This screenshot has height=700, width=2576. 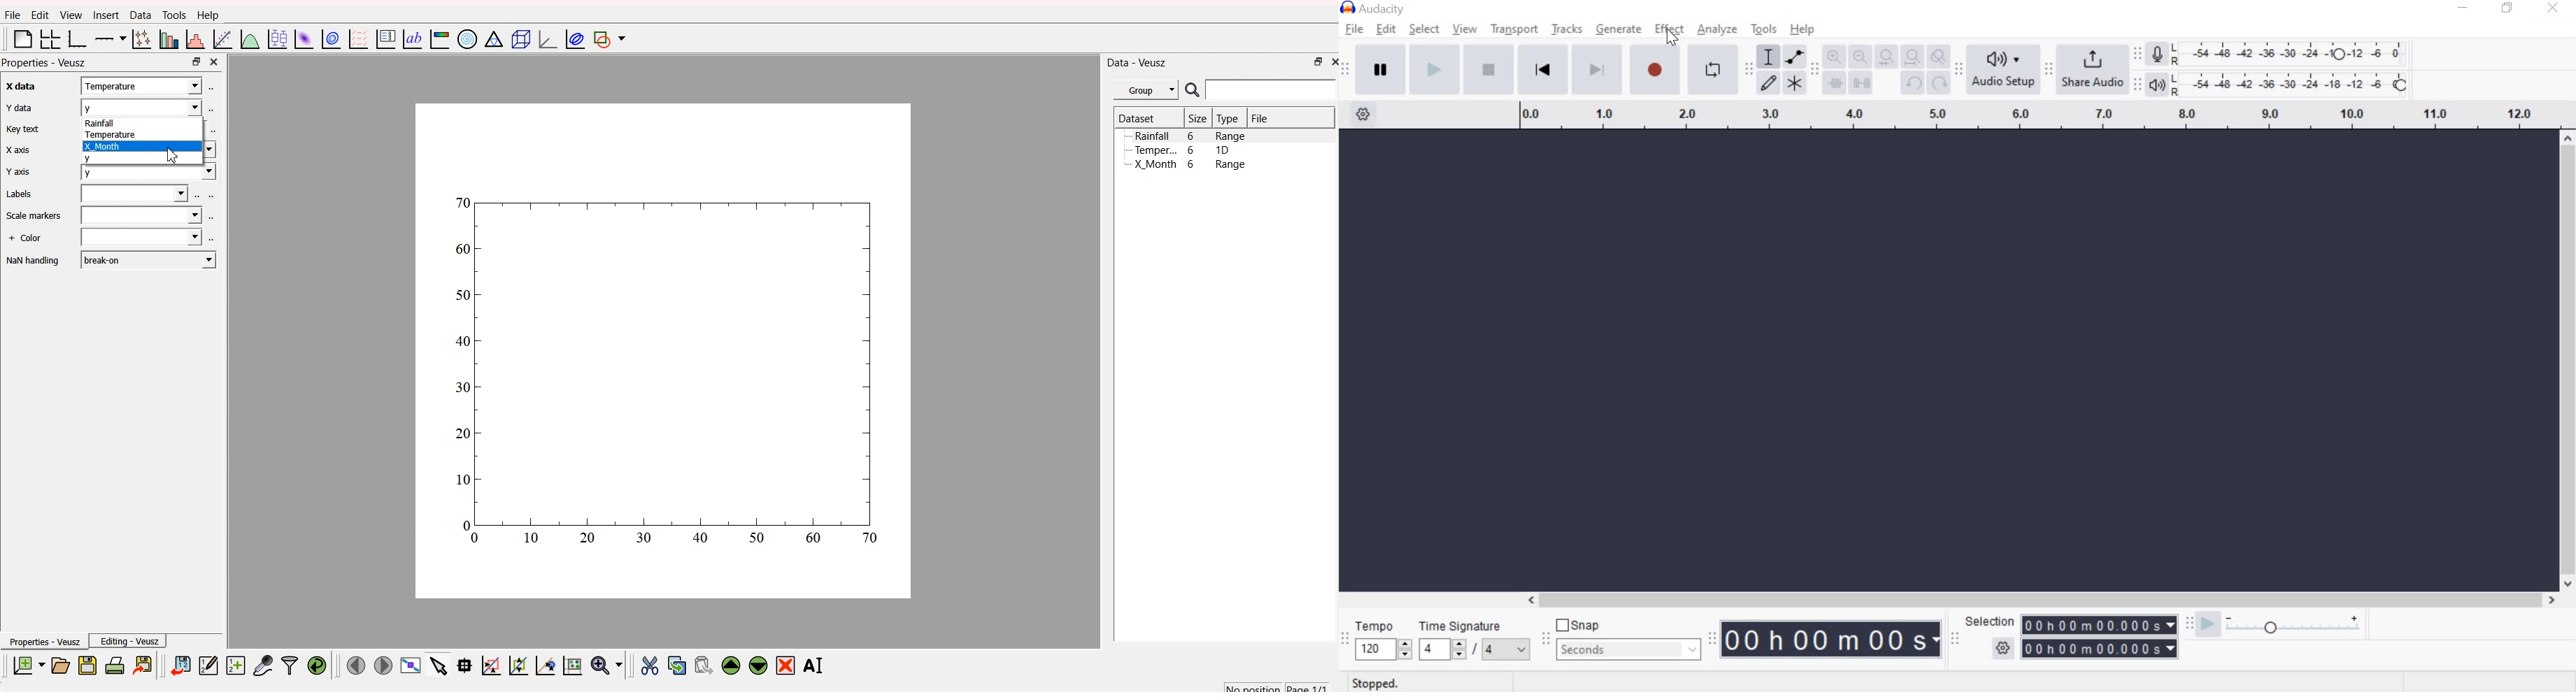 What do you see at coordinates (1564, 31) in the screenshot?
I see `tracks` at bounding box center [1564, 31].